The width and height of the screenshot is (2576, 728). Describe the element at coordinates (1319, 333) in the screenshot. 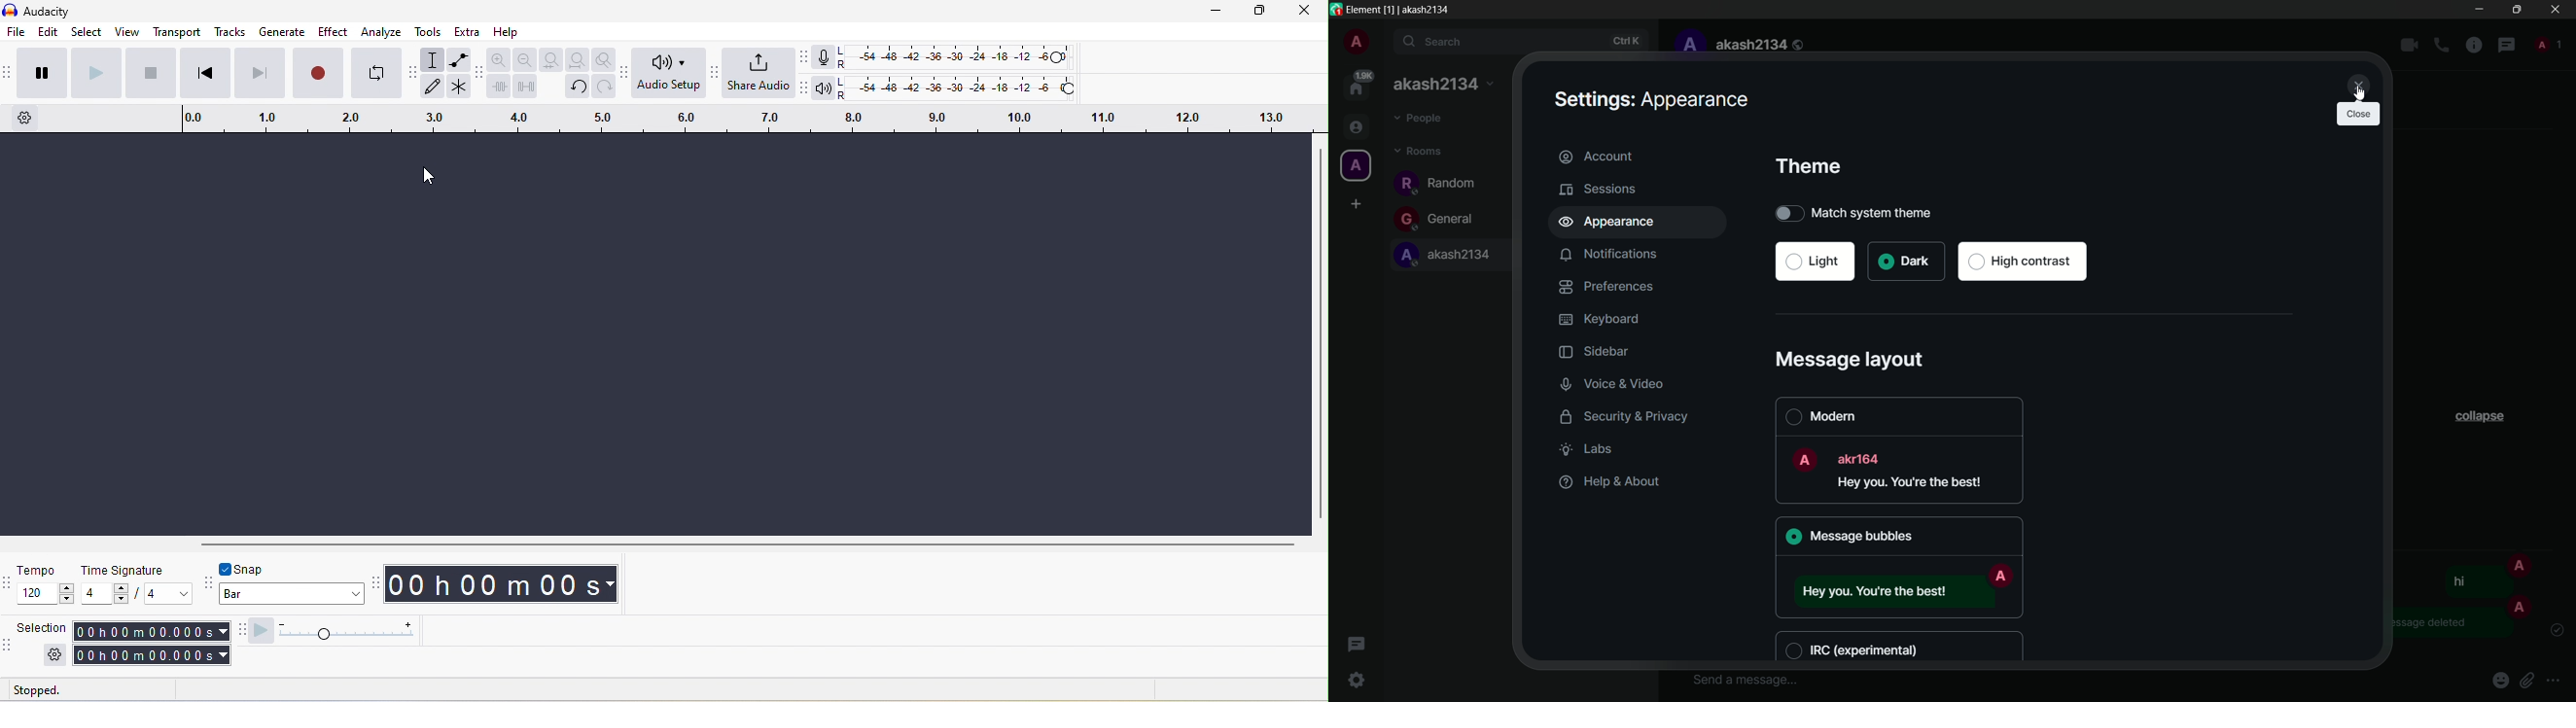

I see `vertical scroll bar` at that location.